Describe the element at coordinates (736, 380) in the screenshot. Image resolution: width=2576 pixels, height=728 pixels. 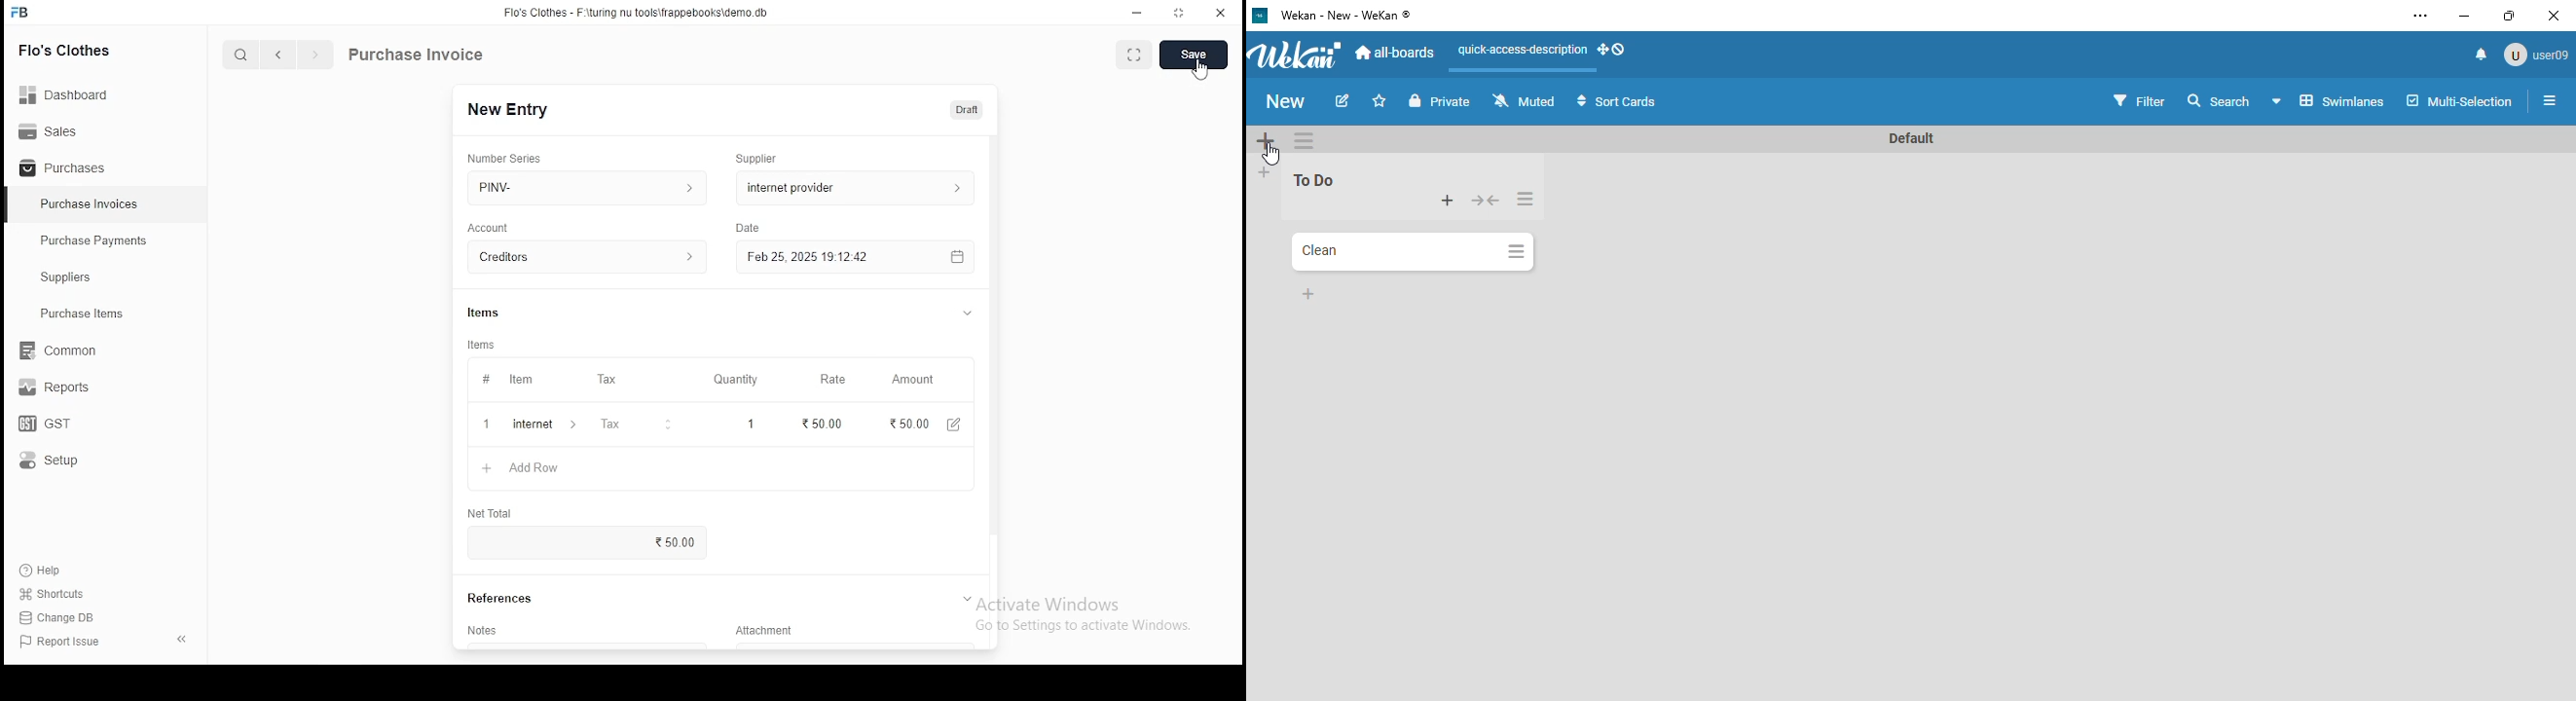
I see `quality` at that location.